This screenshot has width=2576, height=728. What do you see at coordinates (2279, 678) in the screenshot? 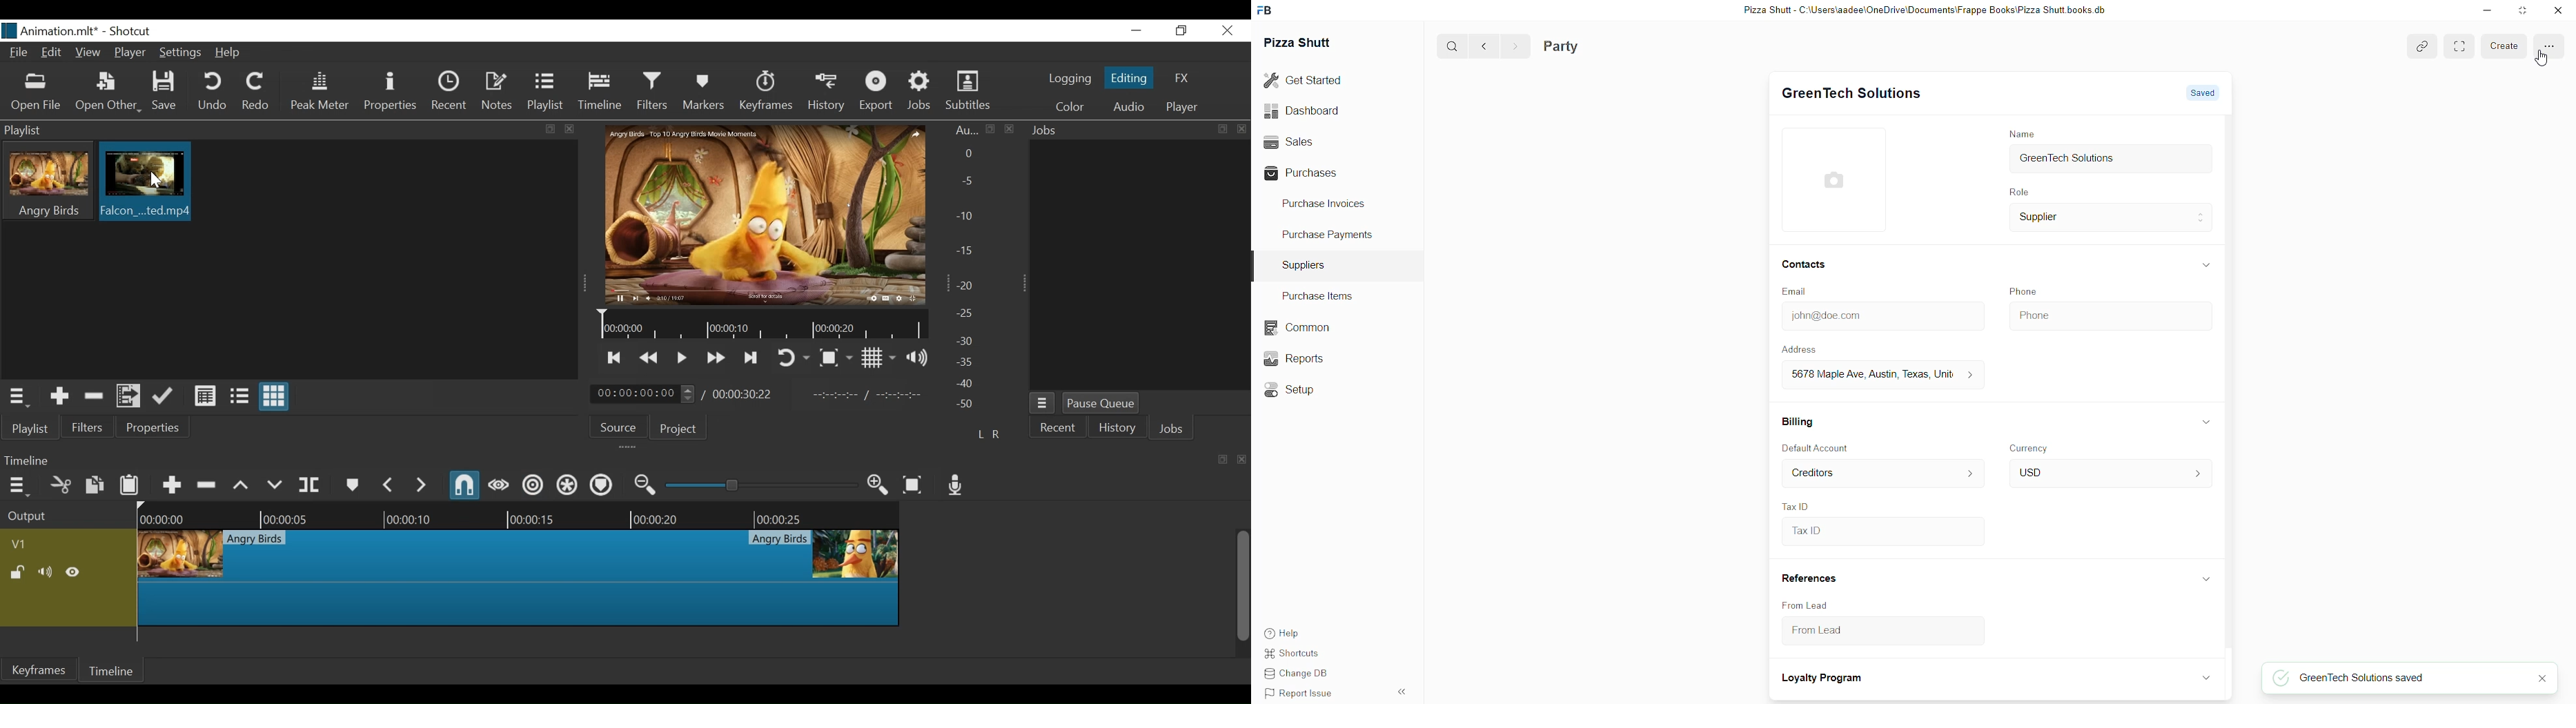
I see `tick mark` at bounding box center [2279, 678].